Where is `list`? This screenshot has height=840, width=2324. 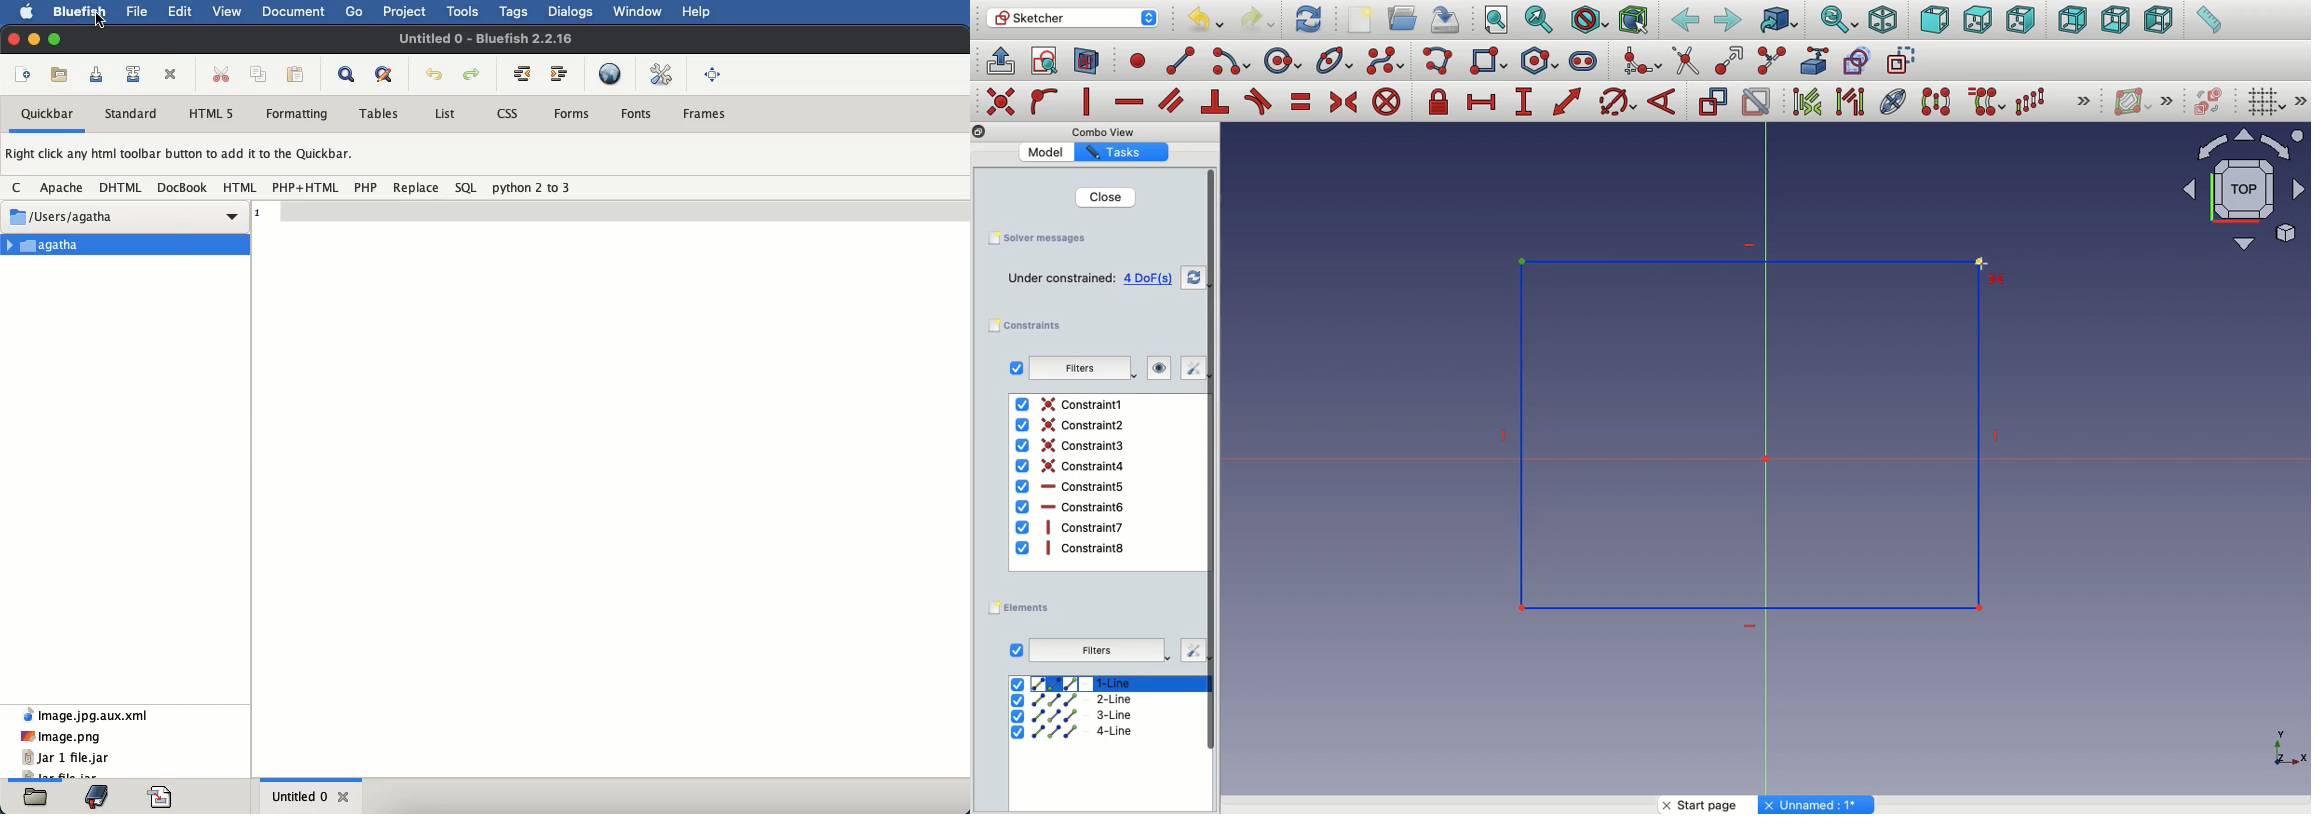
list is located at coordinates (444, 113).